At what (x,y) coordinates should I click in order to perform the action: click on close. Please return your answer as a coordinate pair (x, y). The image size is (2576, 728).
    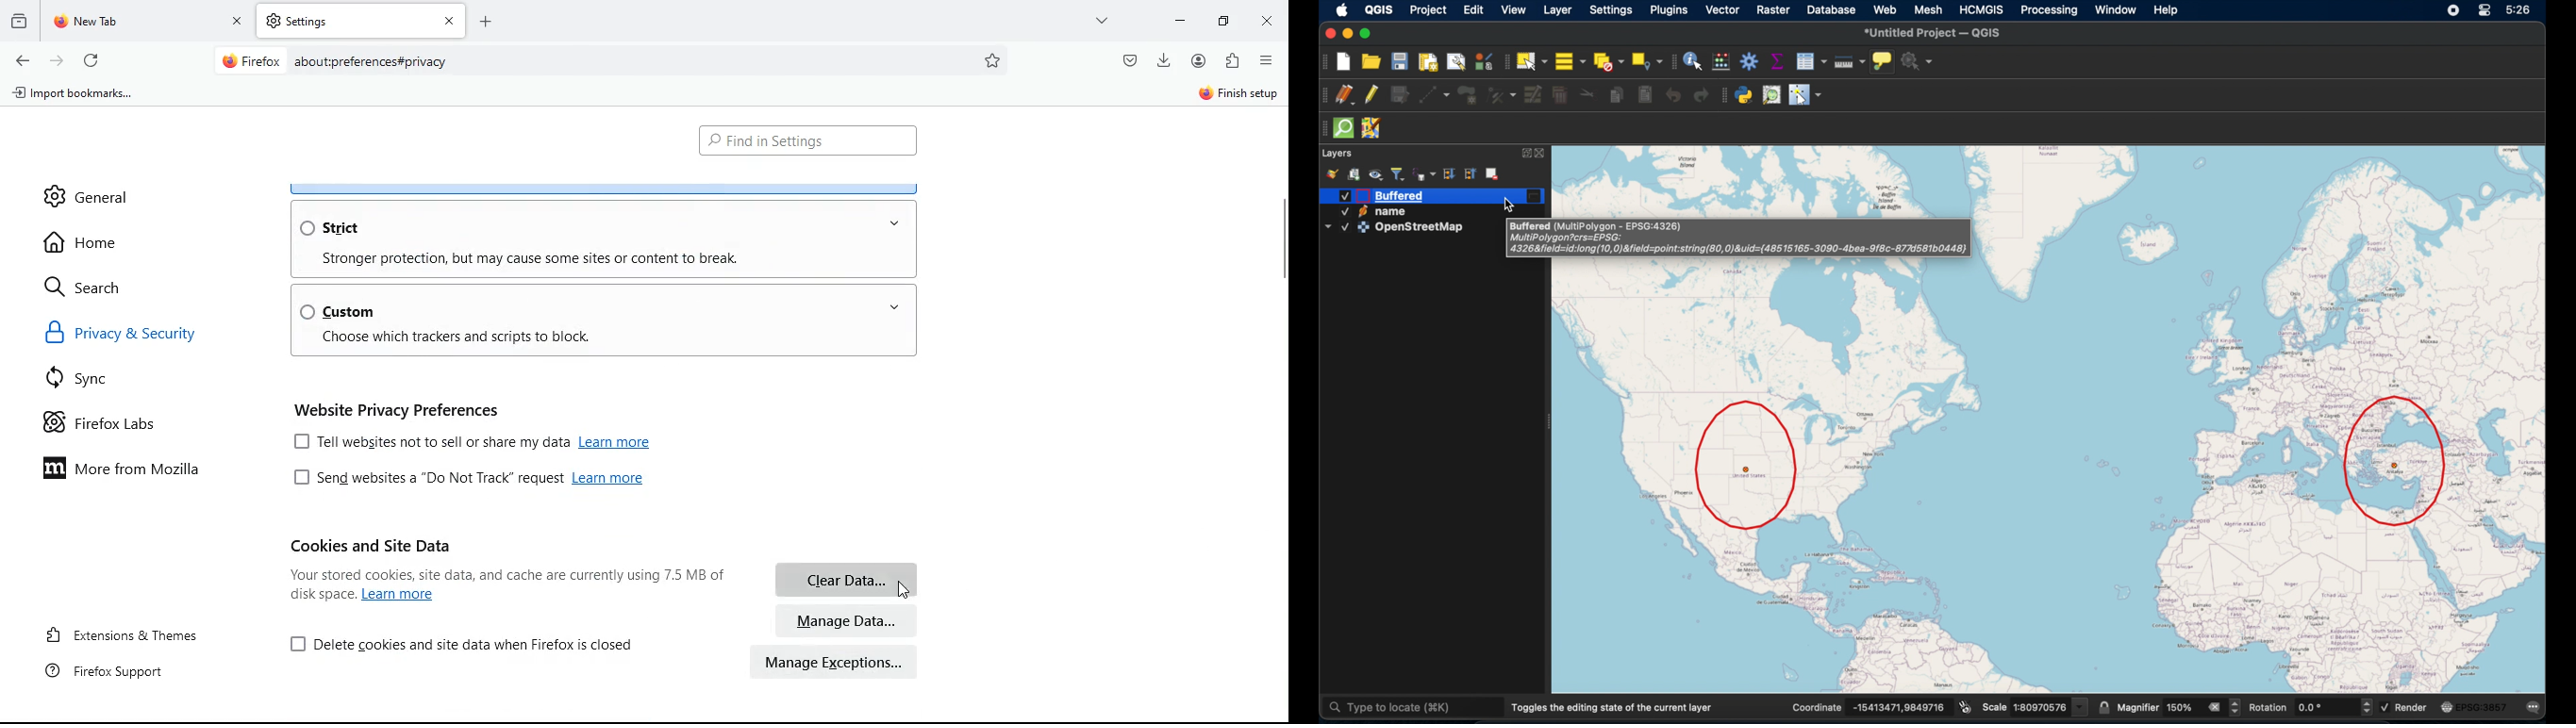
    Looking at the image, I should click on (1544, 153).